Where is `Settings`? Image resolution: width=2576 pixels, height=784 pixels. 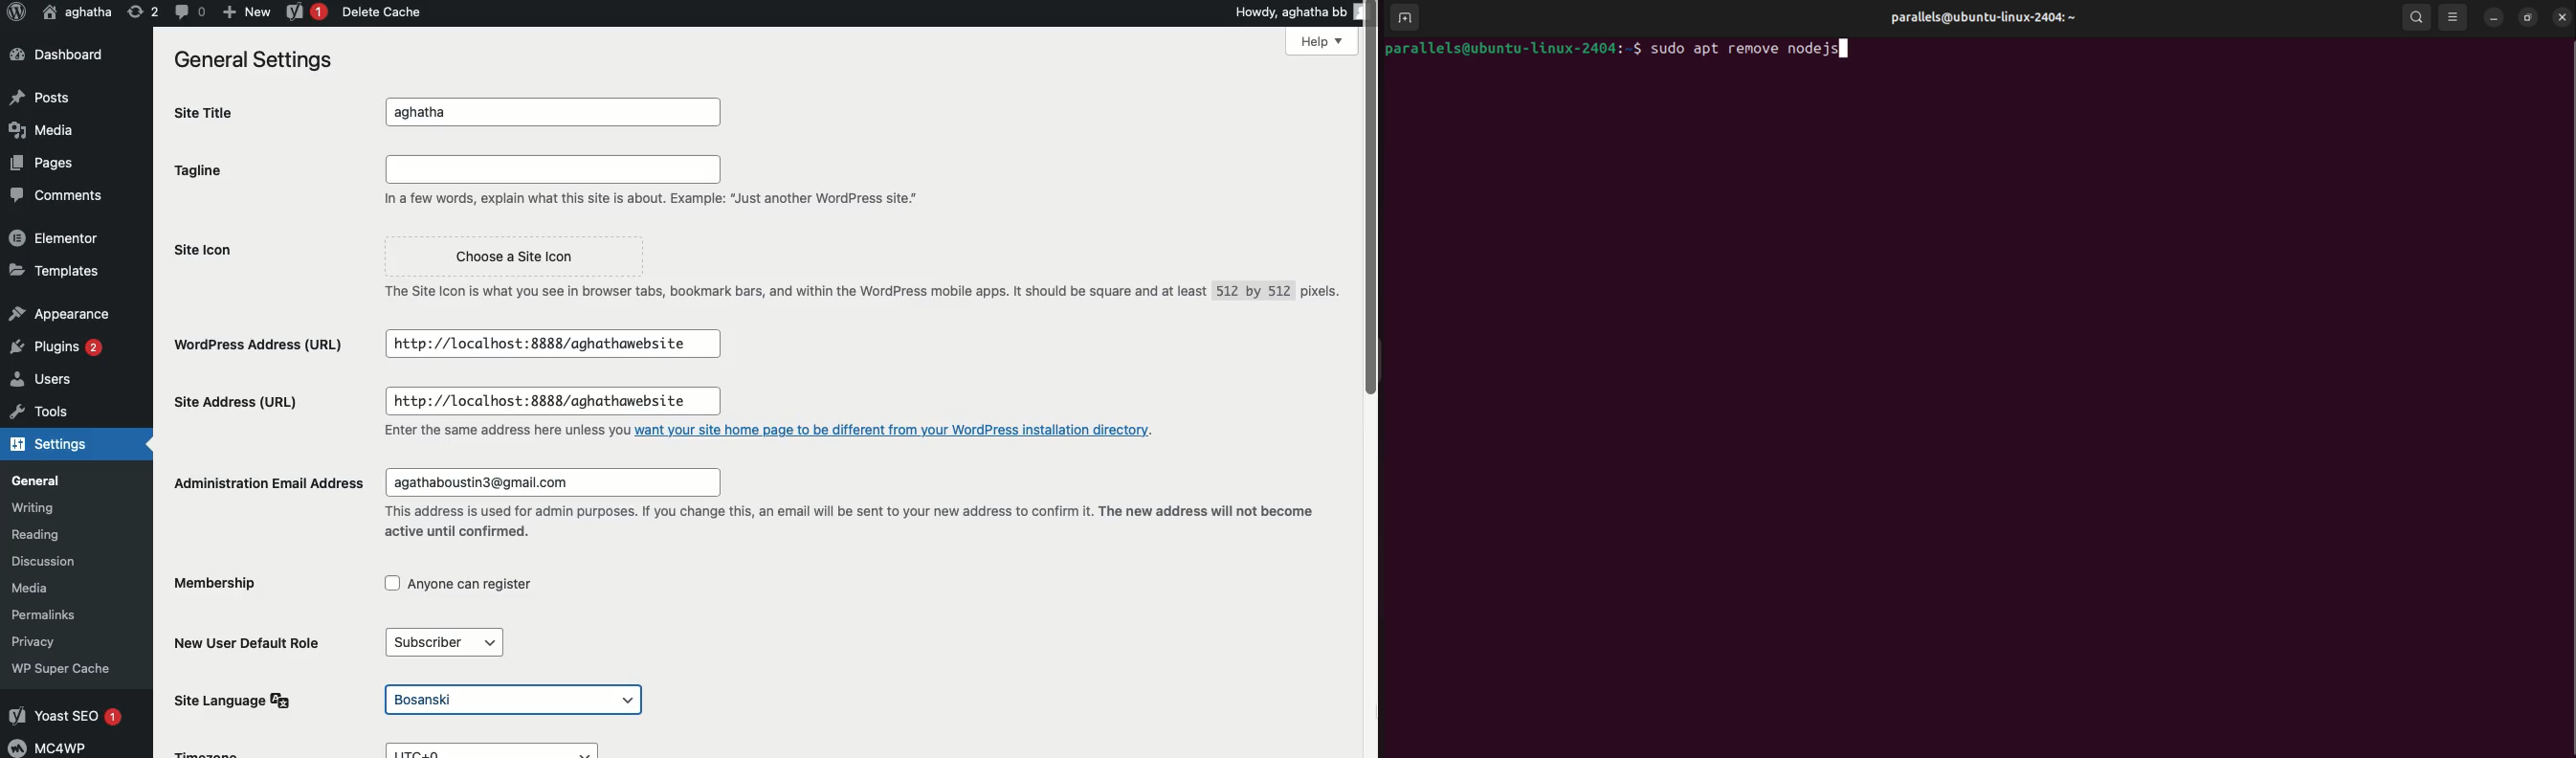
Settings is located at coordinates (47, 446).